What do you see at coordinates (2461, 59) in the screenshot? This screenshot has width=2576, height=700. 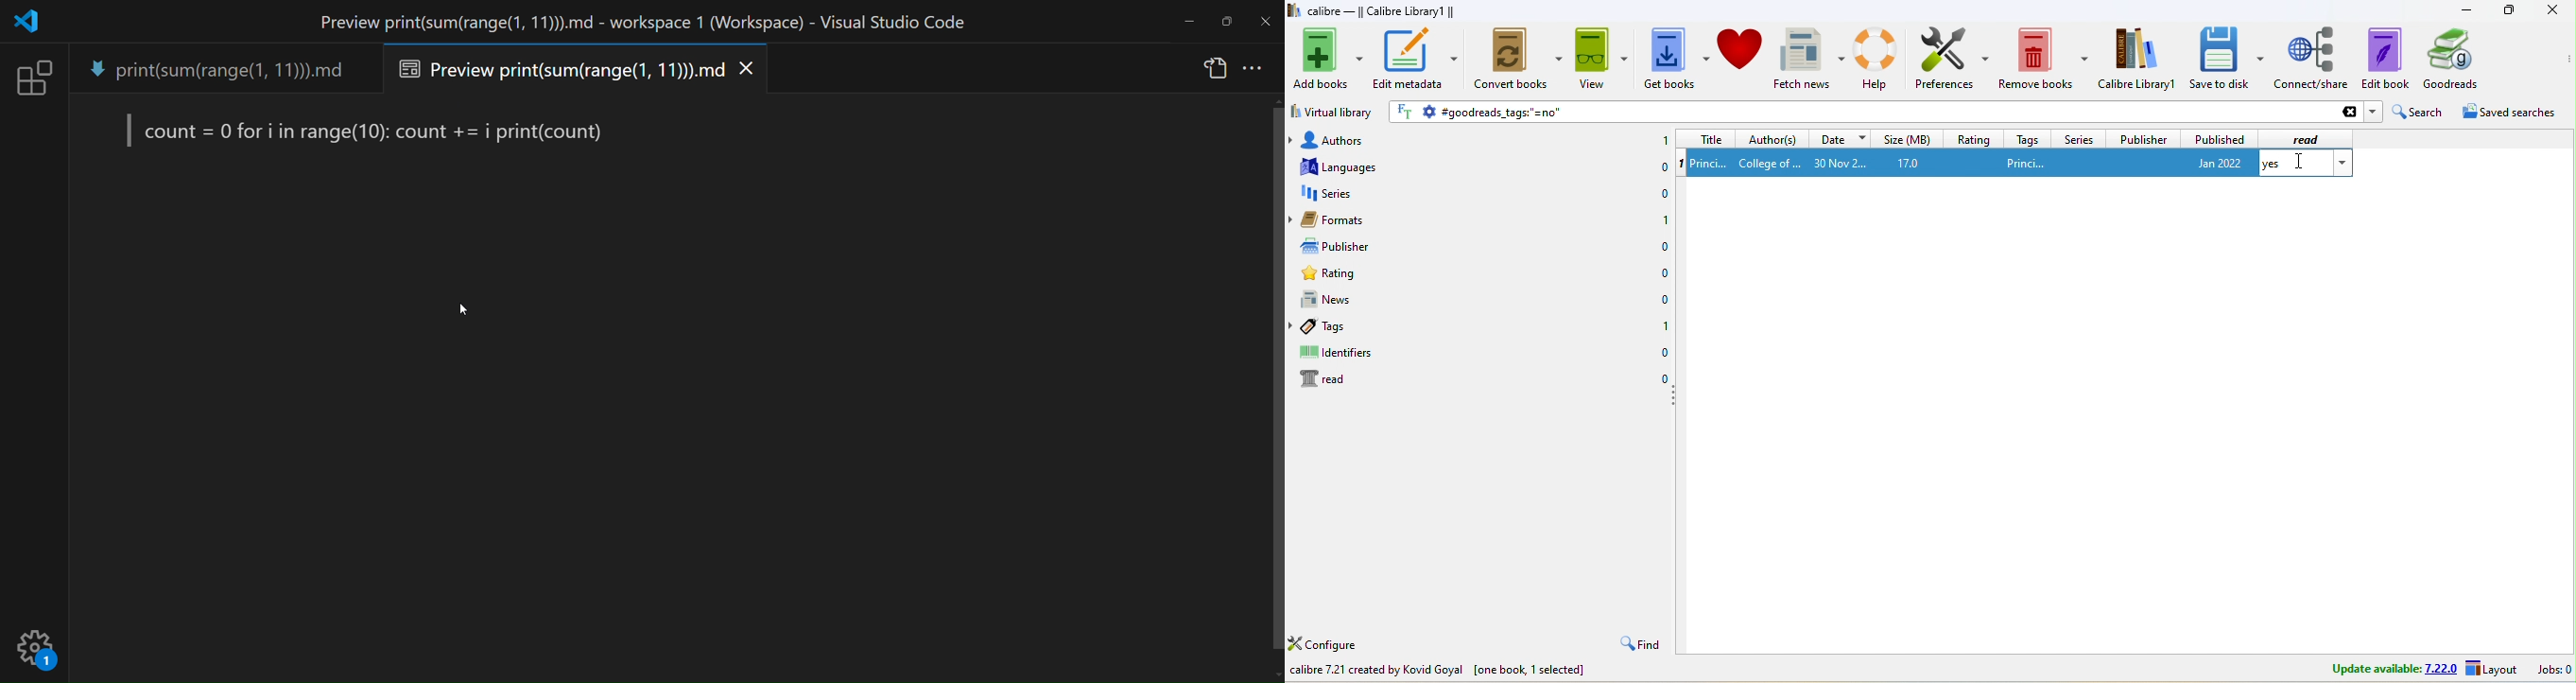 I see `goodreads` at bounding box center [2461, 59].